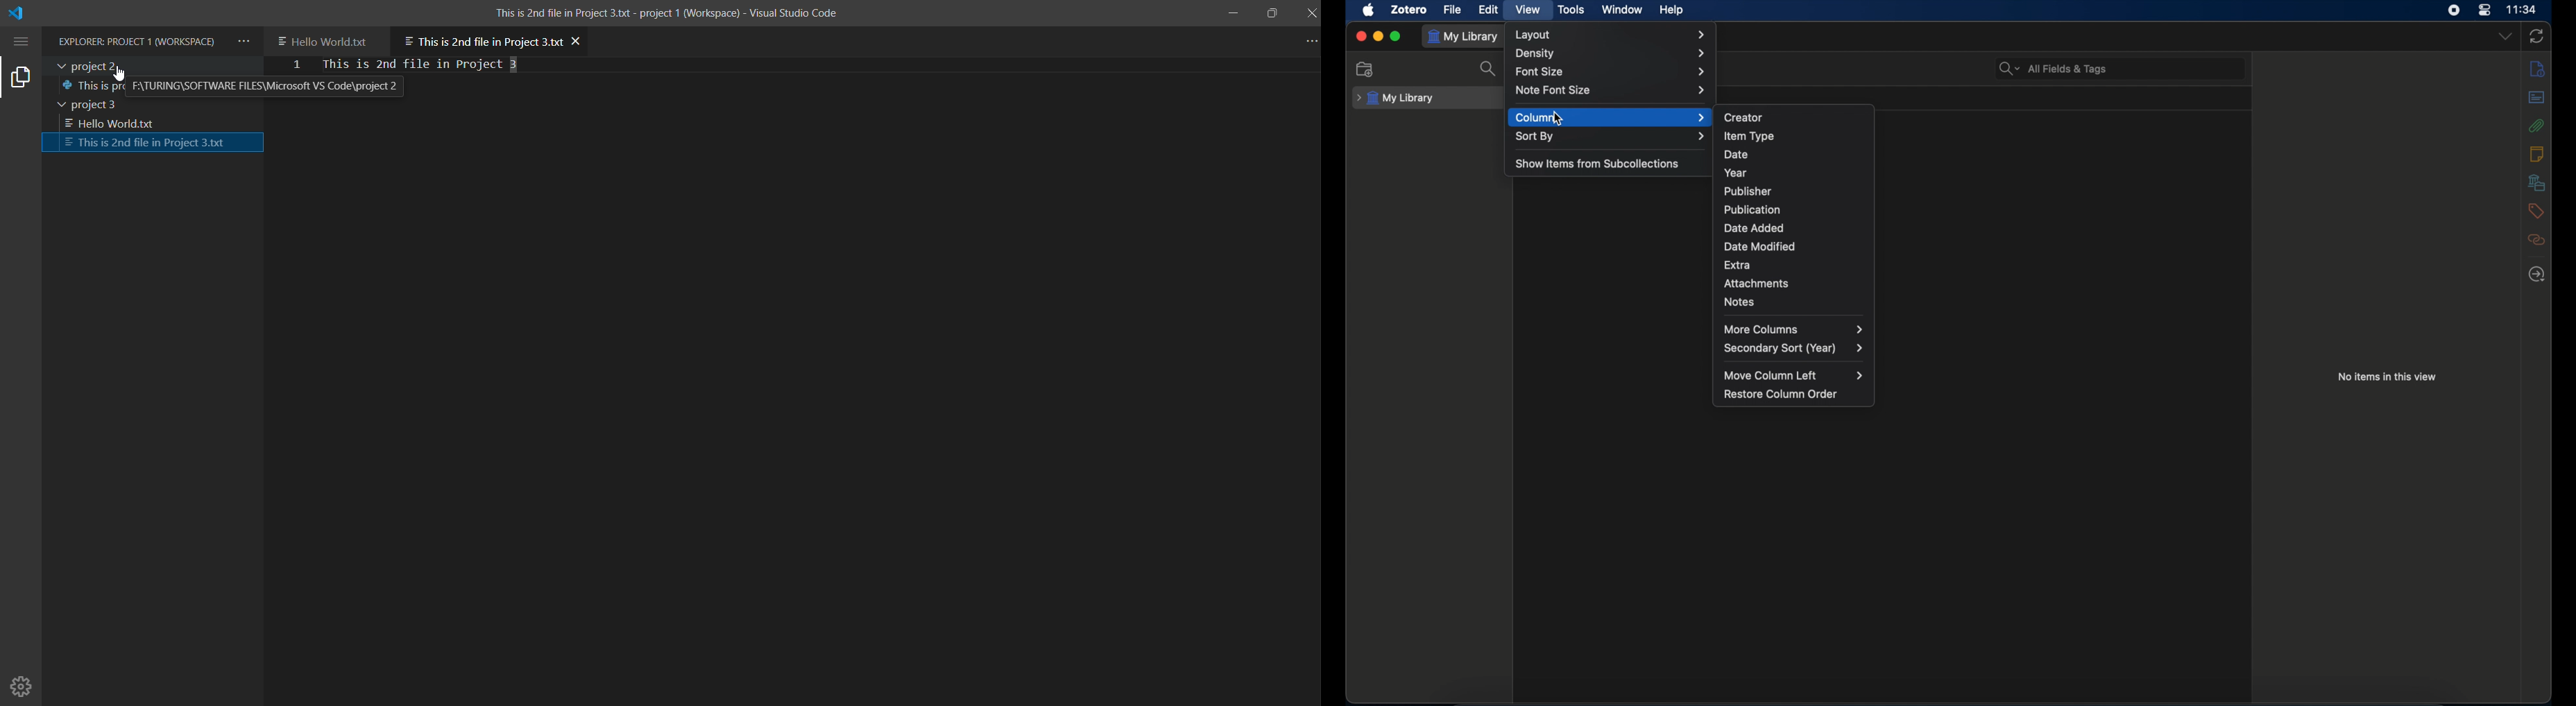 The height and width of the screenshot is (728, 2576). I want to click on publication, so click(1753, 209).